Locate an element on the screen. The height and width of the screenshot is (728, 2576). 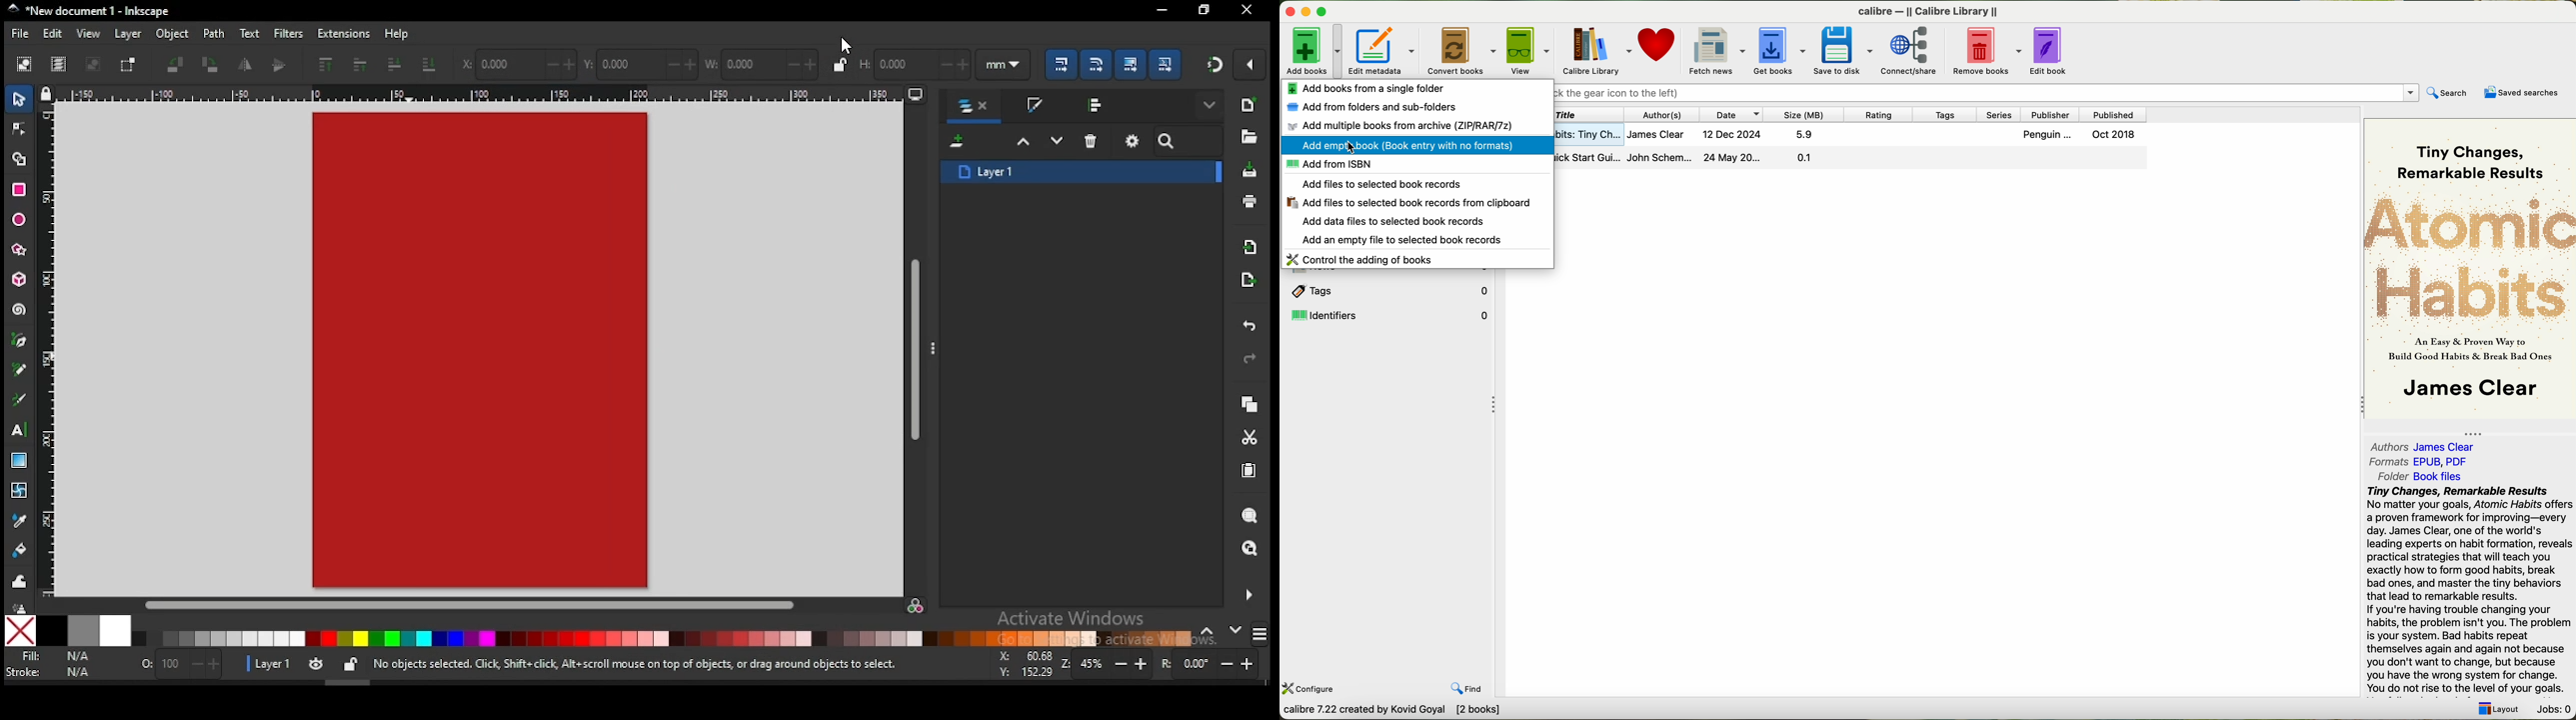
published is located at coordinates (2117, 113).